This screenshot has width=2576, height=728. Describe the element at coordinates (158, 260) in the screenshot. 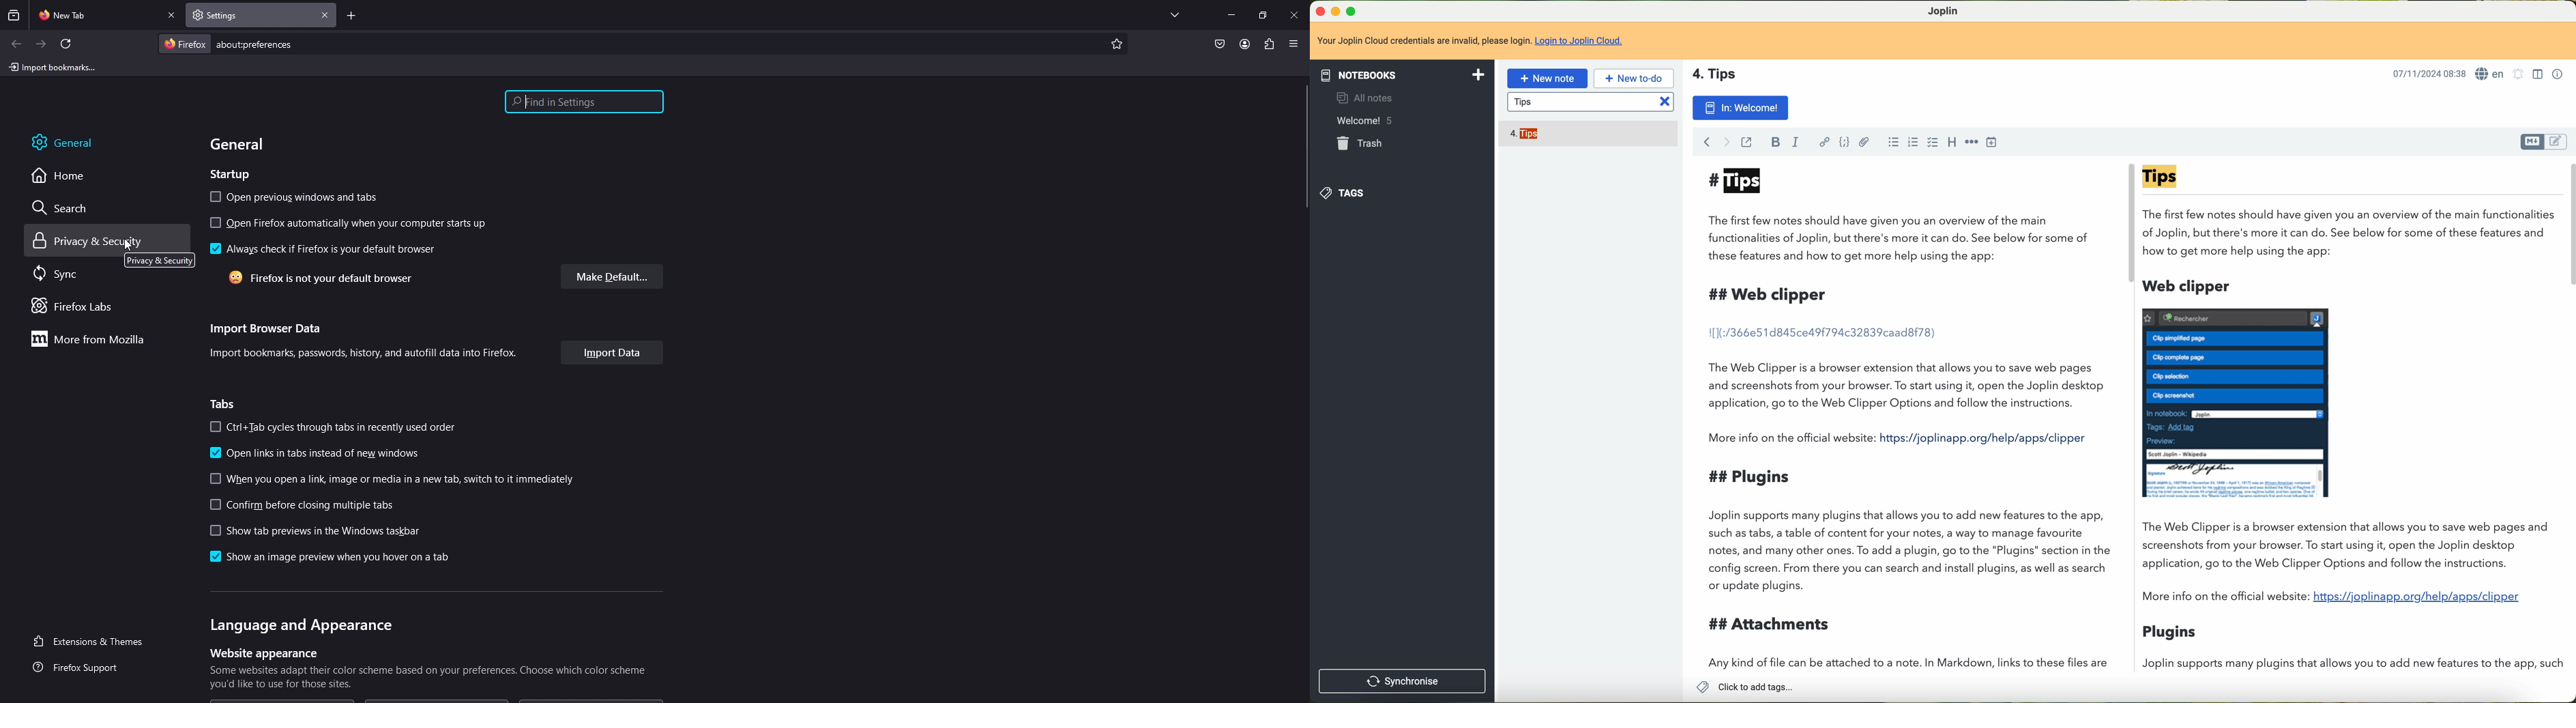

I see `cursor description: privacy & safety` at that location.